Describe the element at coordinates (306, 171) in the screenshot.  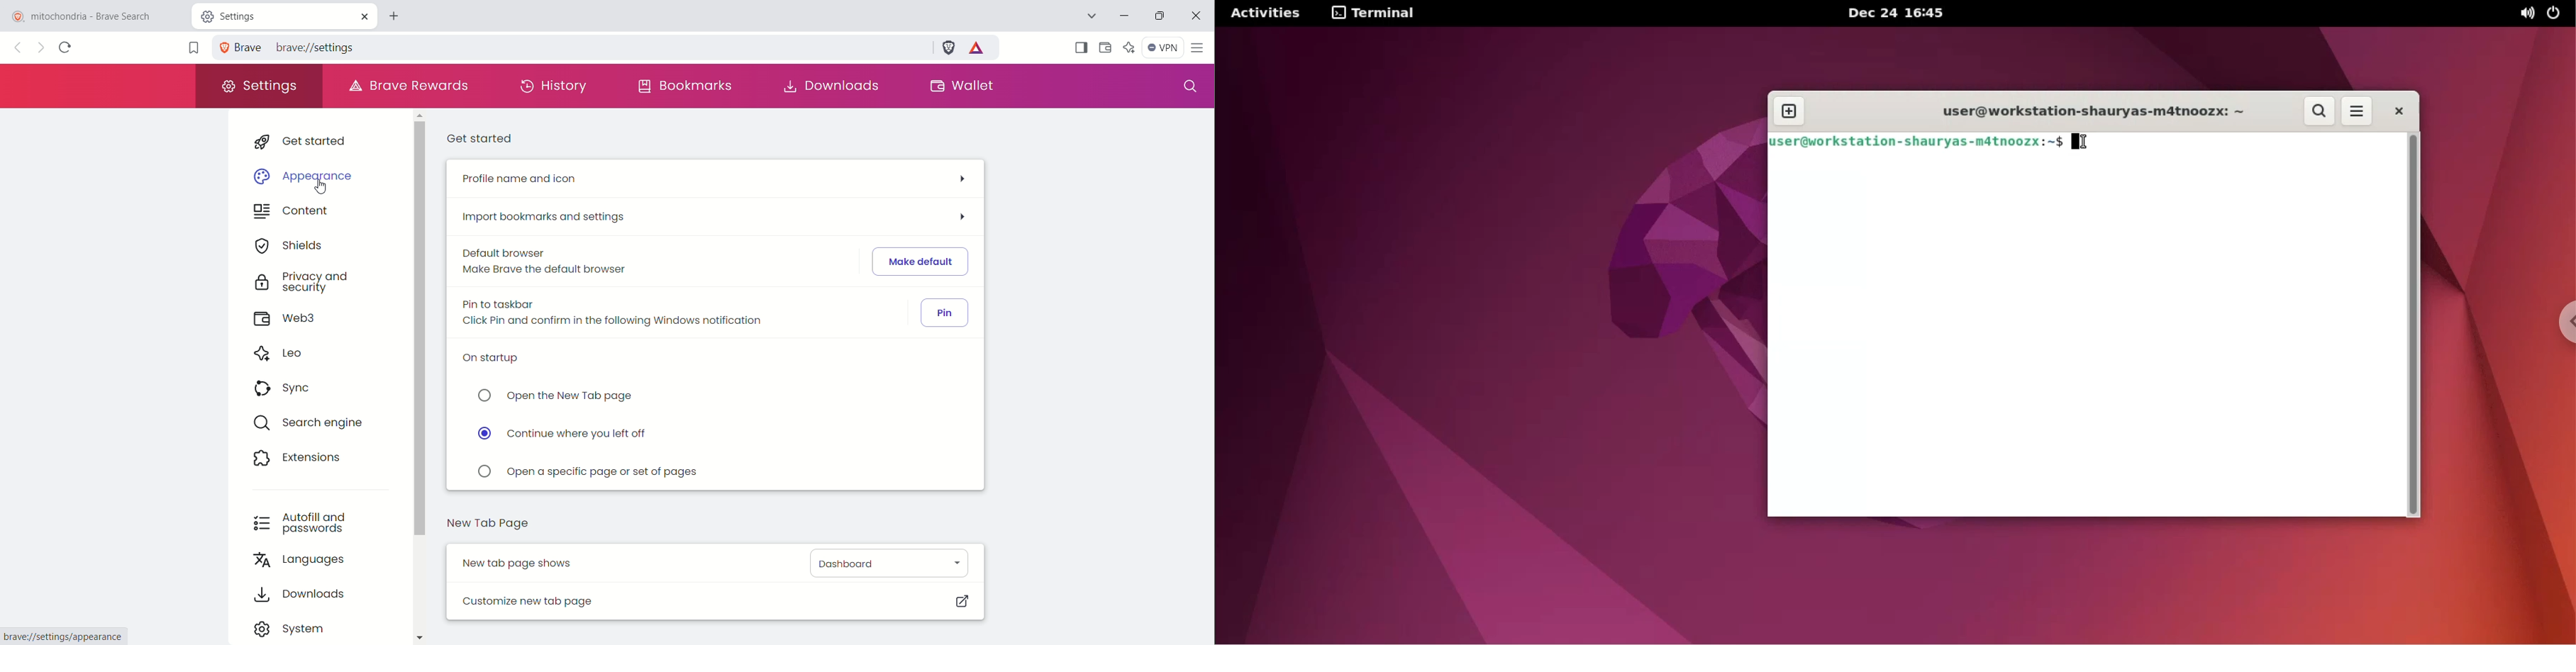
I see `appearance` at that location.